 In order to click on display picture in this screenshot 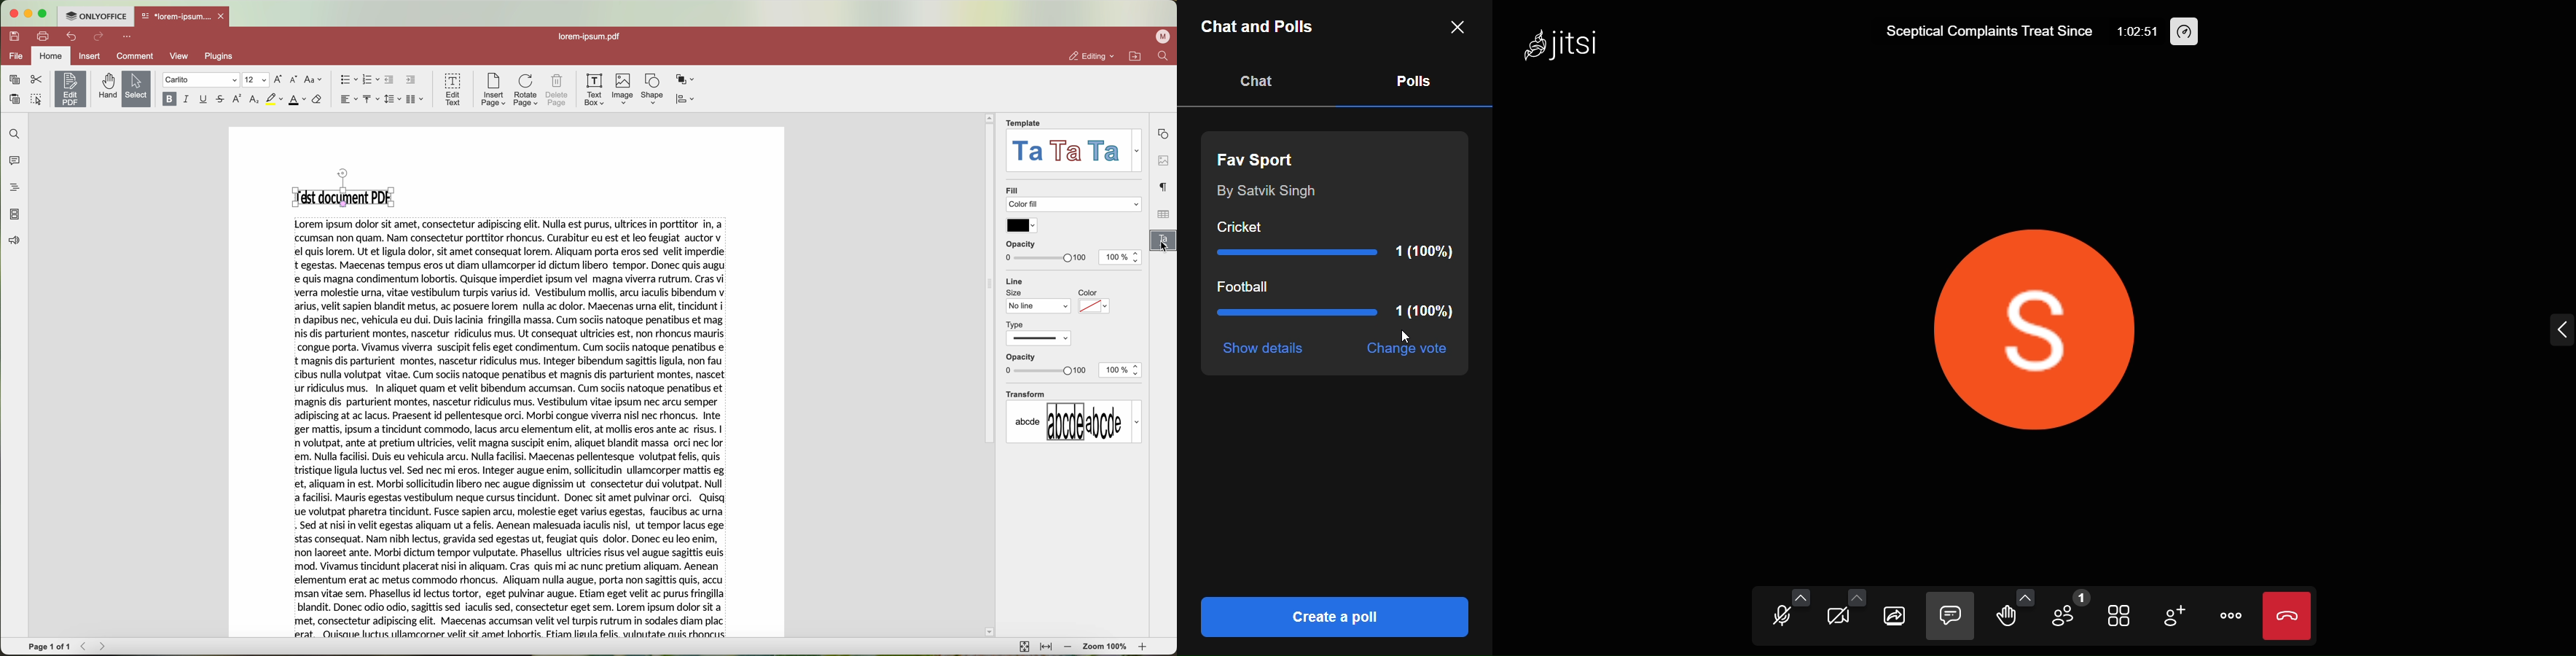, I will do `click(2045, 321)`.